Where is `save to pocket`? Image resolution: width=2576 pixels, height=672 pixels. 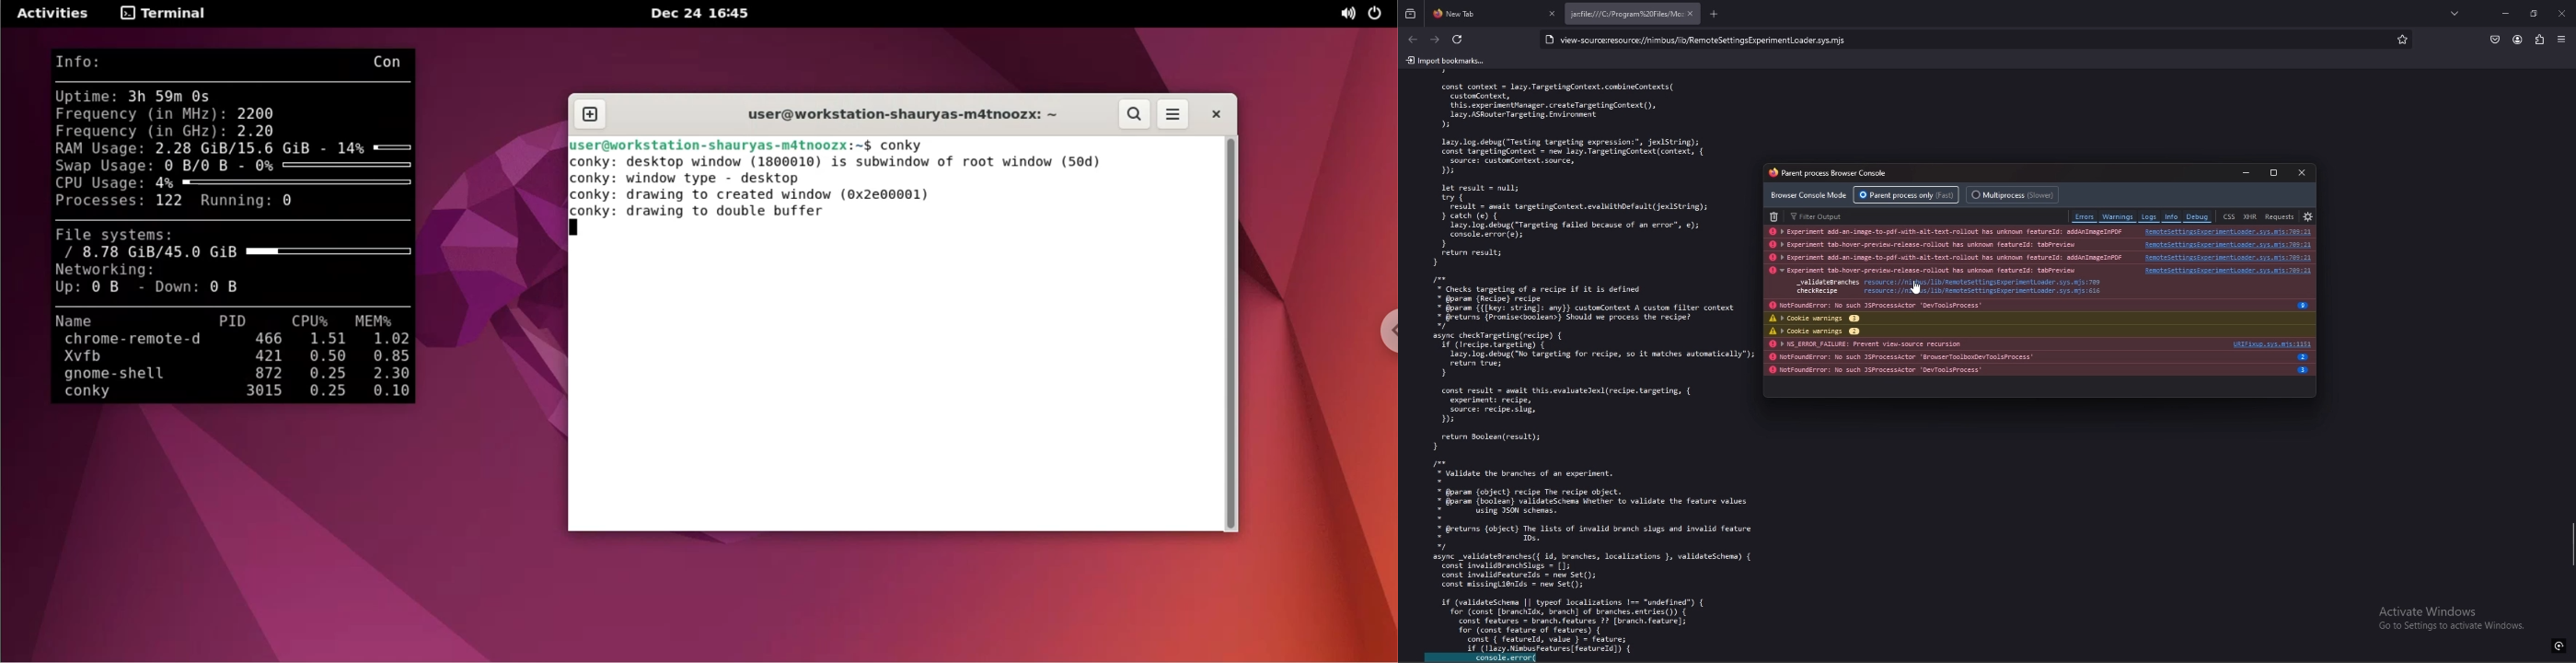 save to pocket is located at coordinates (2494, 40).